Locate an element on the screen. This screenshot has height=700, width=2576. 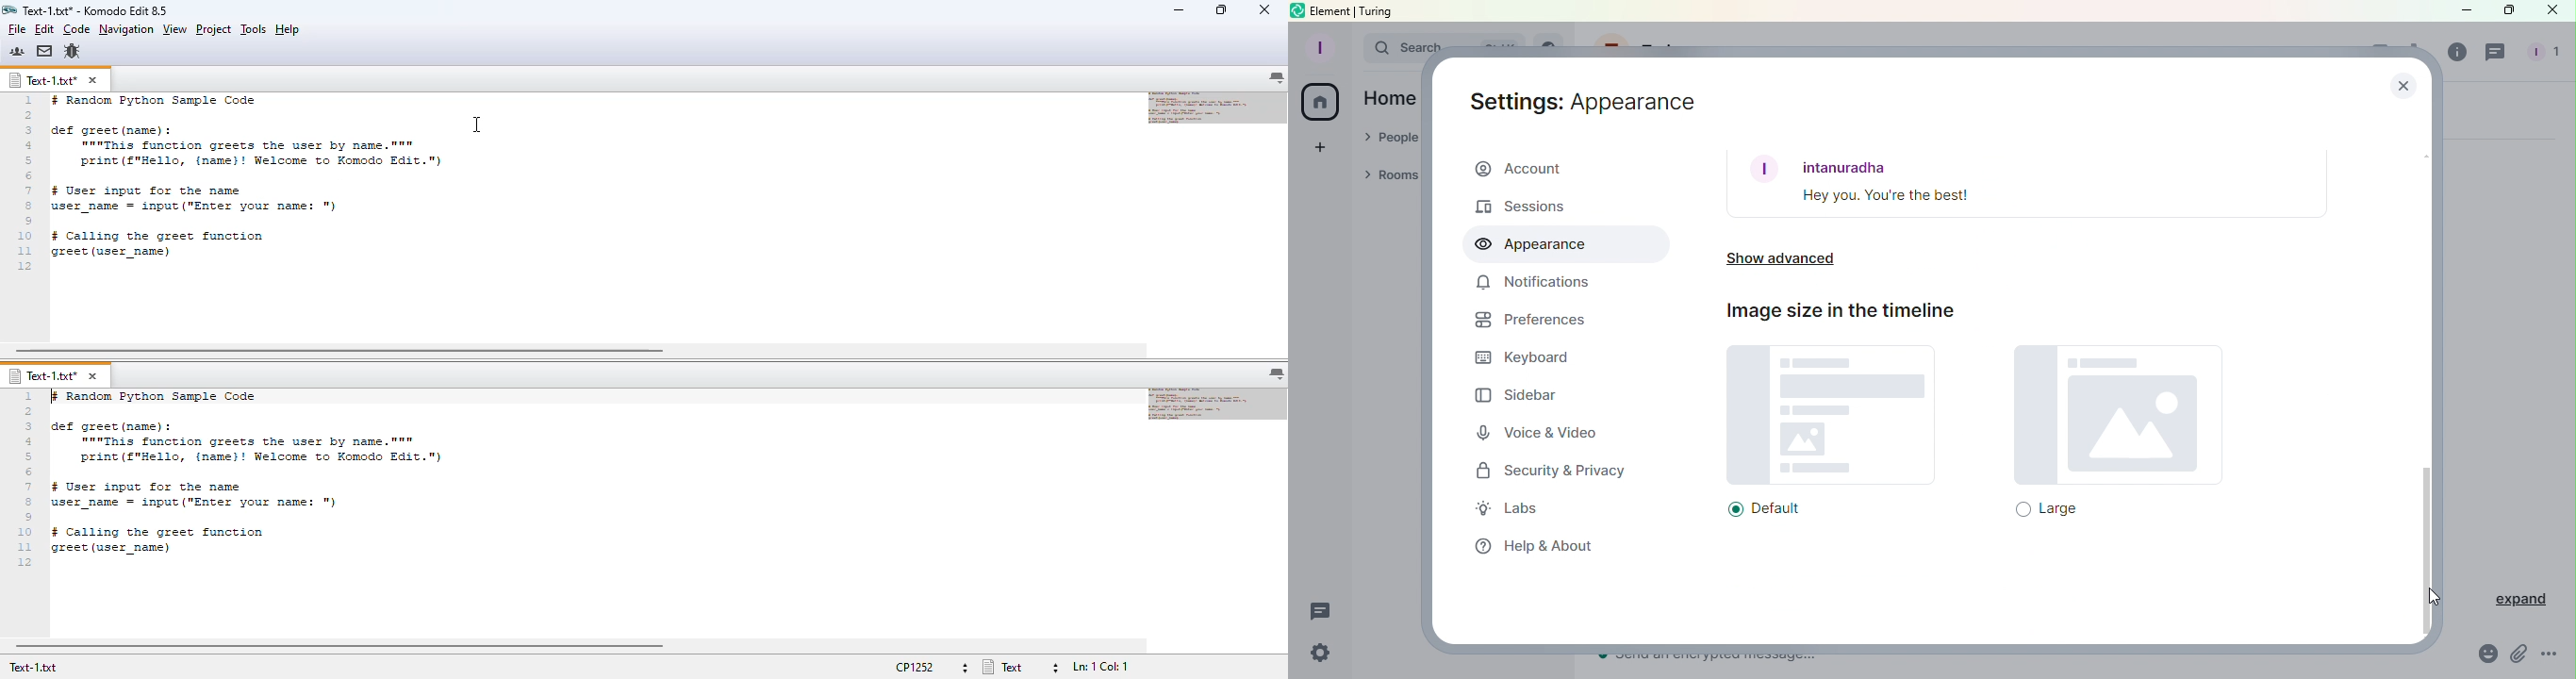
Expand is located at coordinates (2512, 600).